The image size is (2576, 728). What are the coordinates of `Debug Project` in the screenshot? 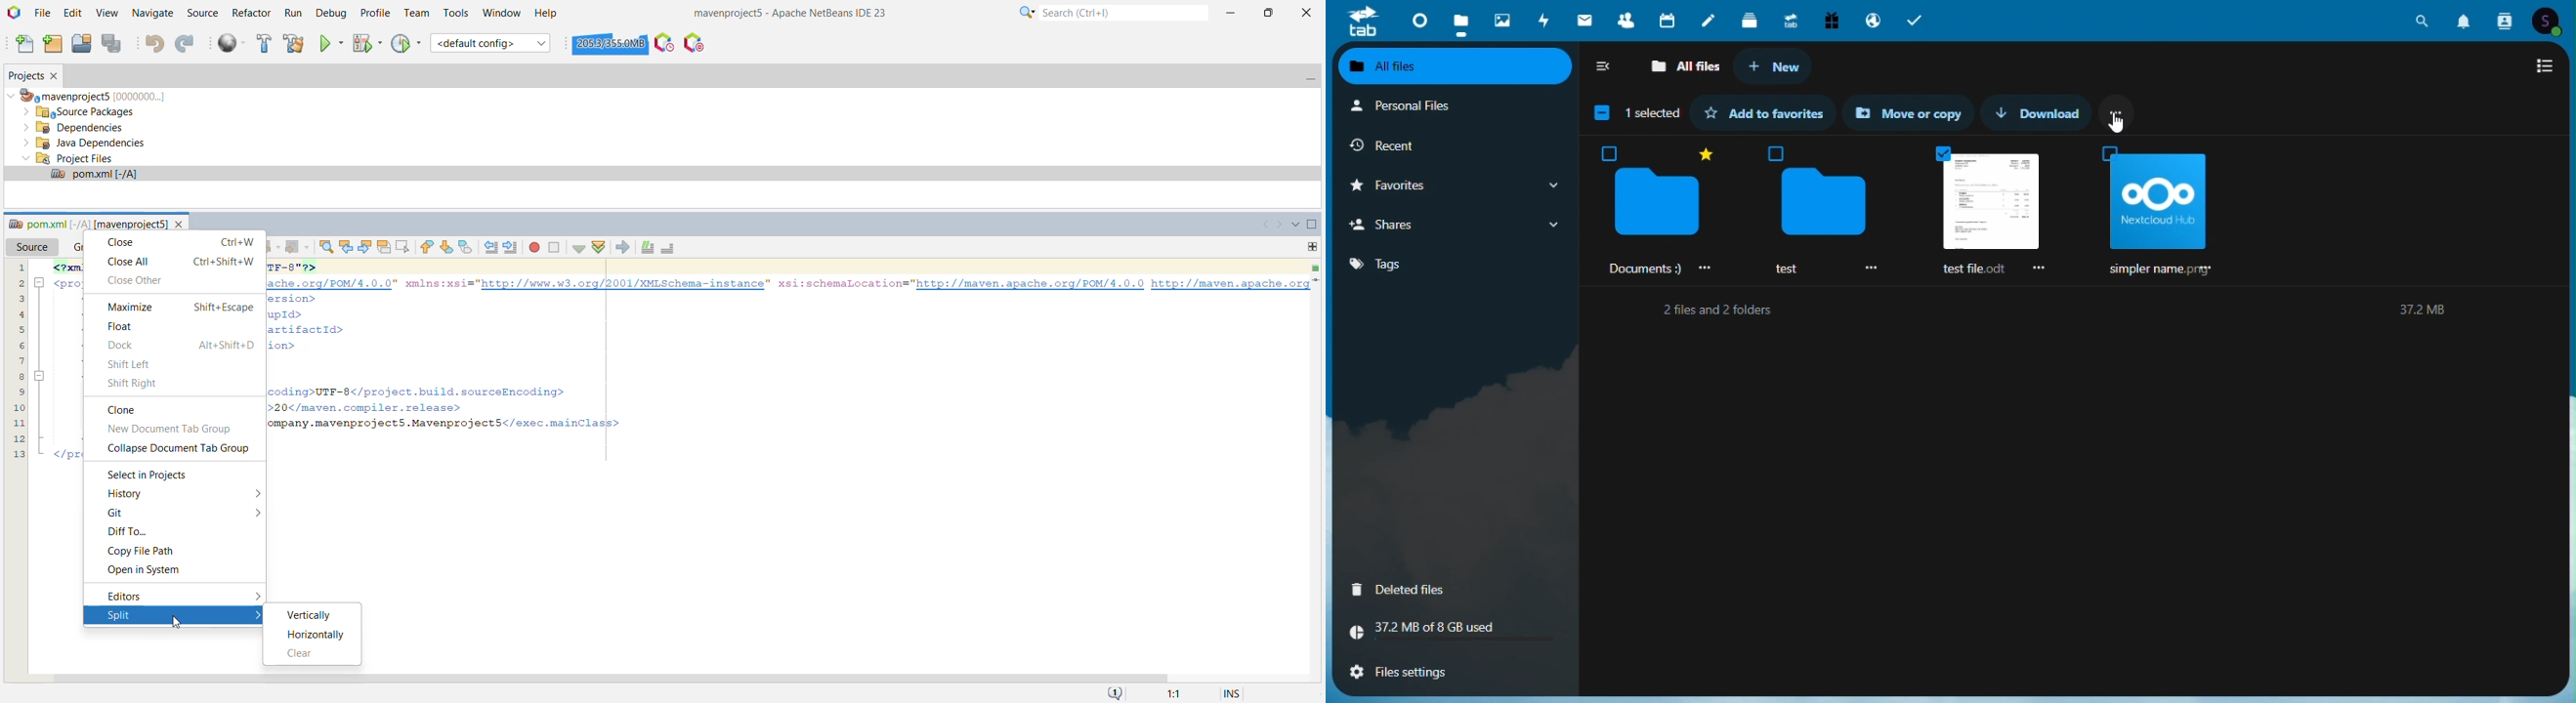 It's located at (366, 43).